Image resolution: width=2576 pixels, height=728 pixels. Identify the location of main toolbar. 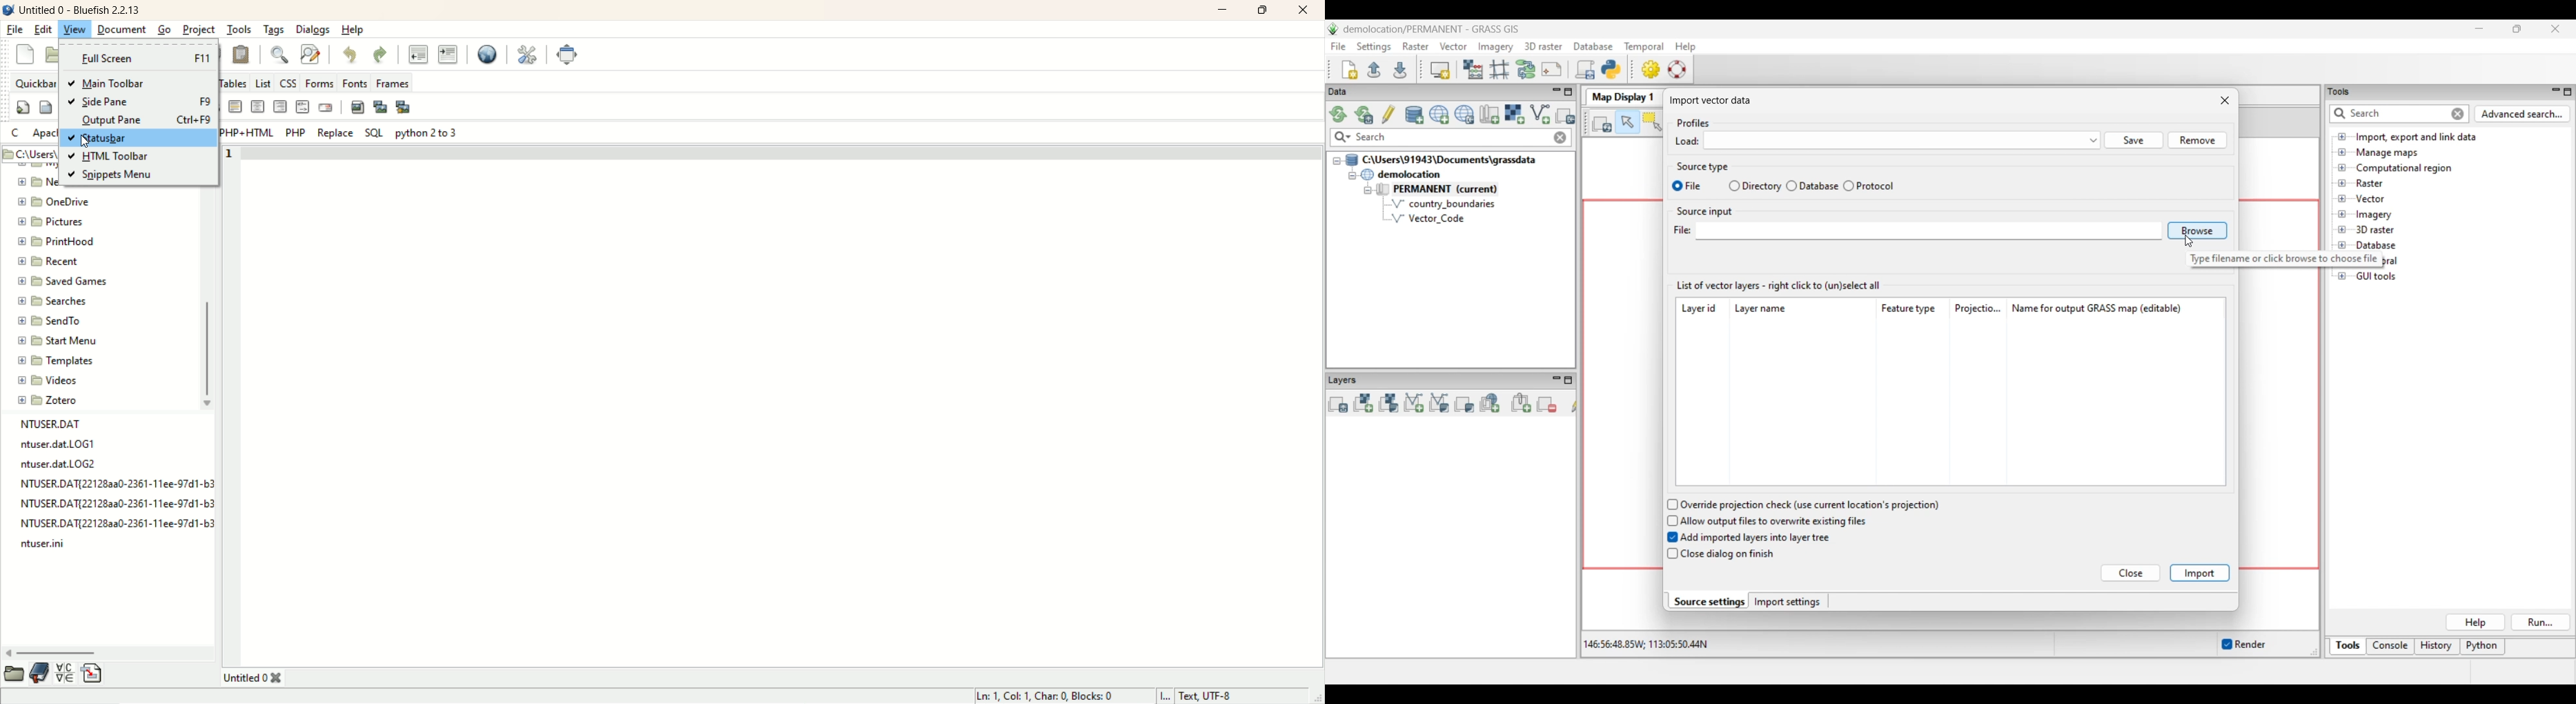
(117, 83).